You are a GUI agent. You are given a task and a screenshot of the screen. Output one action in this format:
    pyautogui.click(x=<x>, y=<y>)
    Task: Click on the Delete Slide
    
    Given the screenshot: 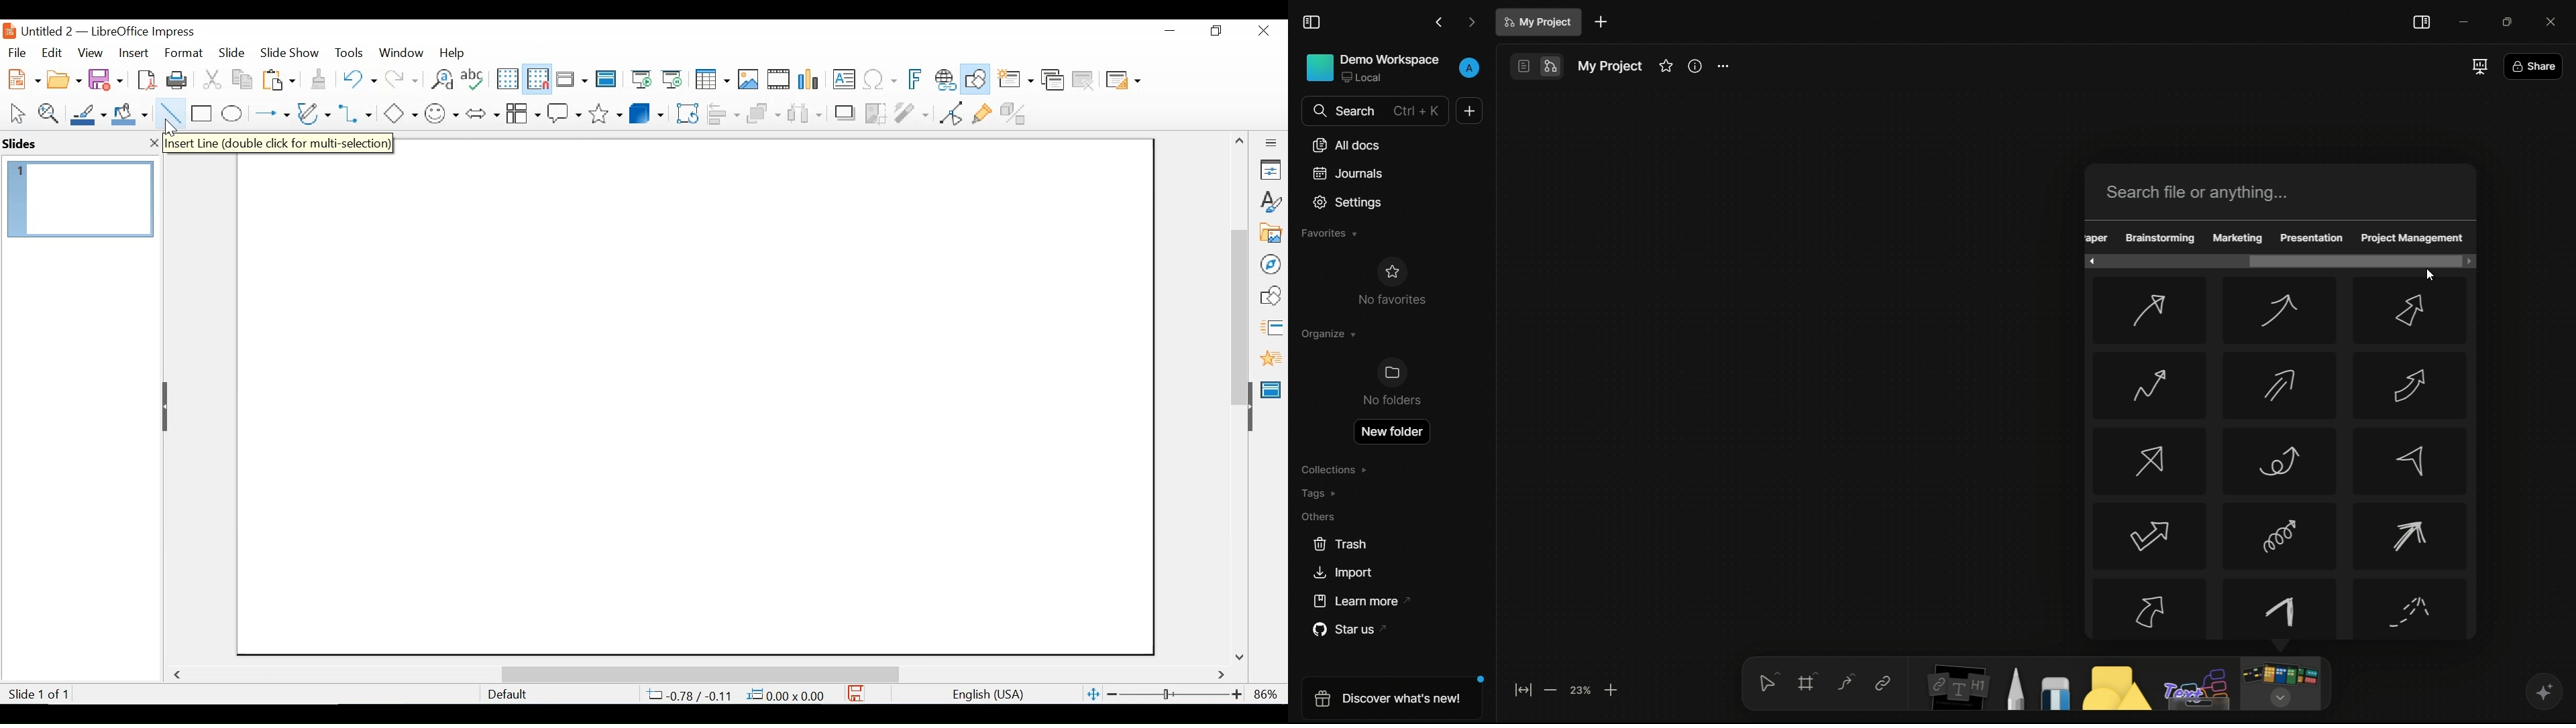 What is the action you would take?
    pyautogui.click(x=1082, y=80)
    